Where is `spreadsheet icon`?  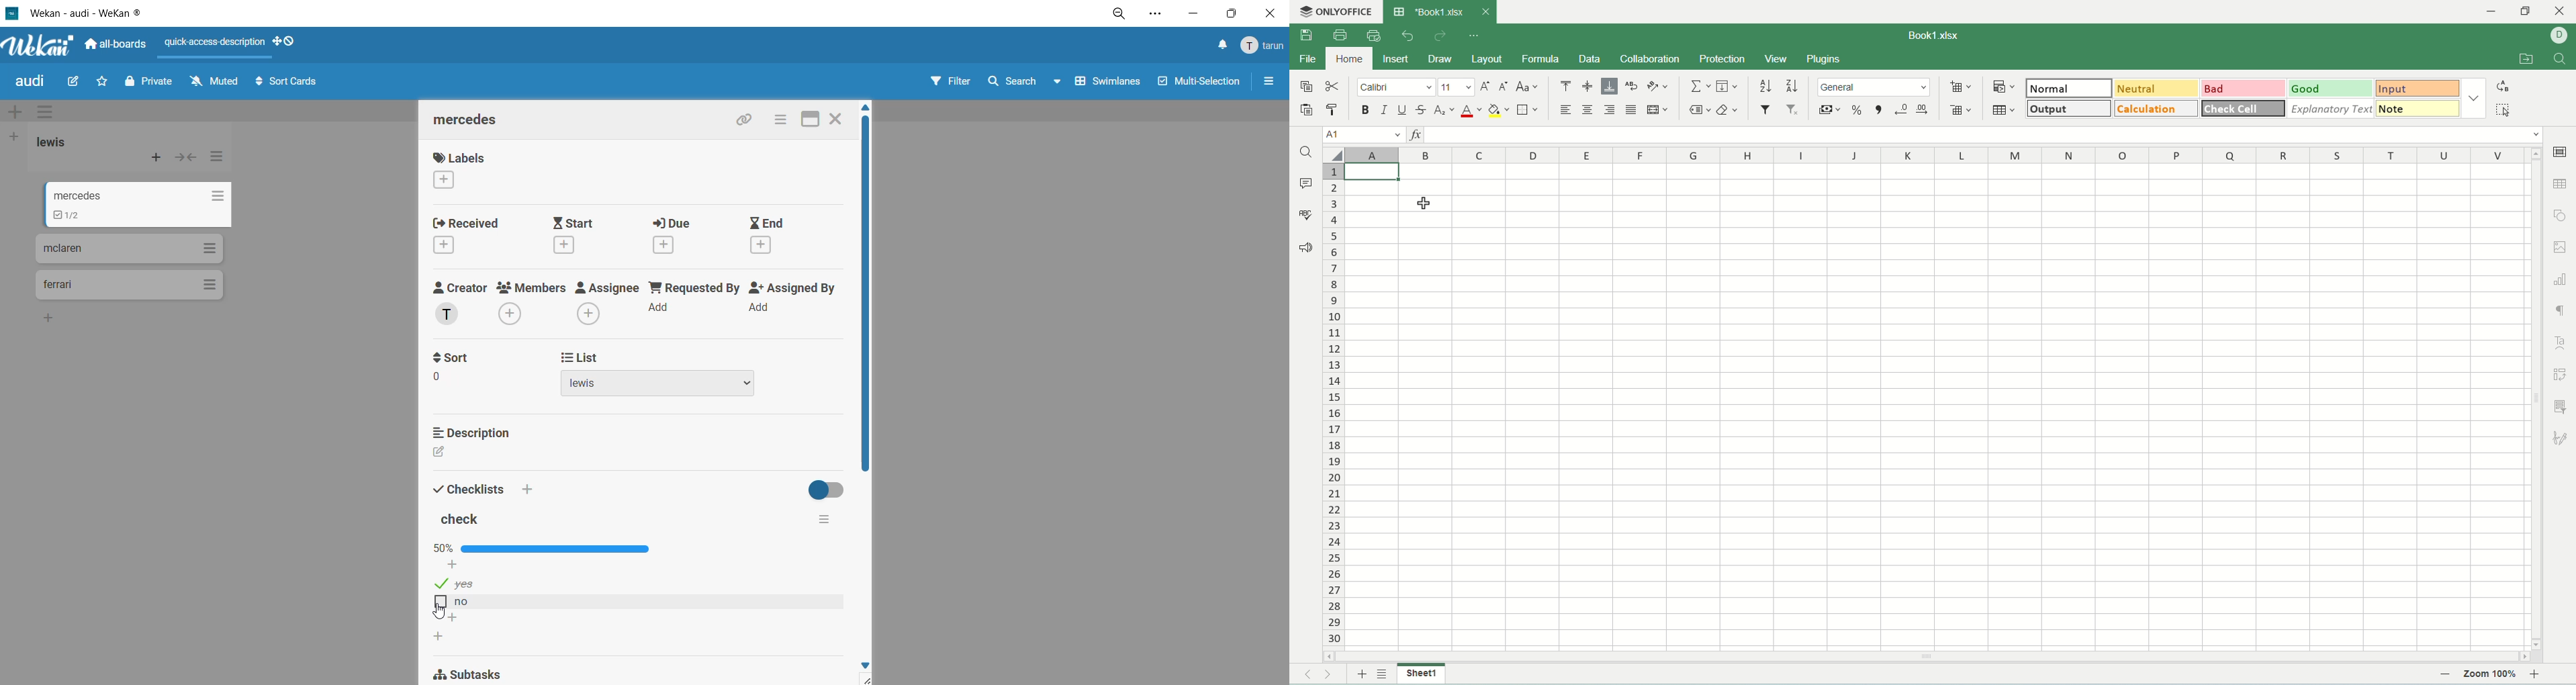
spreadsheet icon is located at coordinates (1399, 12).